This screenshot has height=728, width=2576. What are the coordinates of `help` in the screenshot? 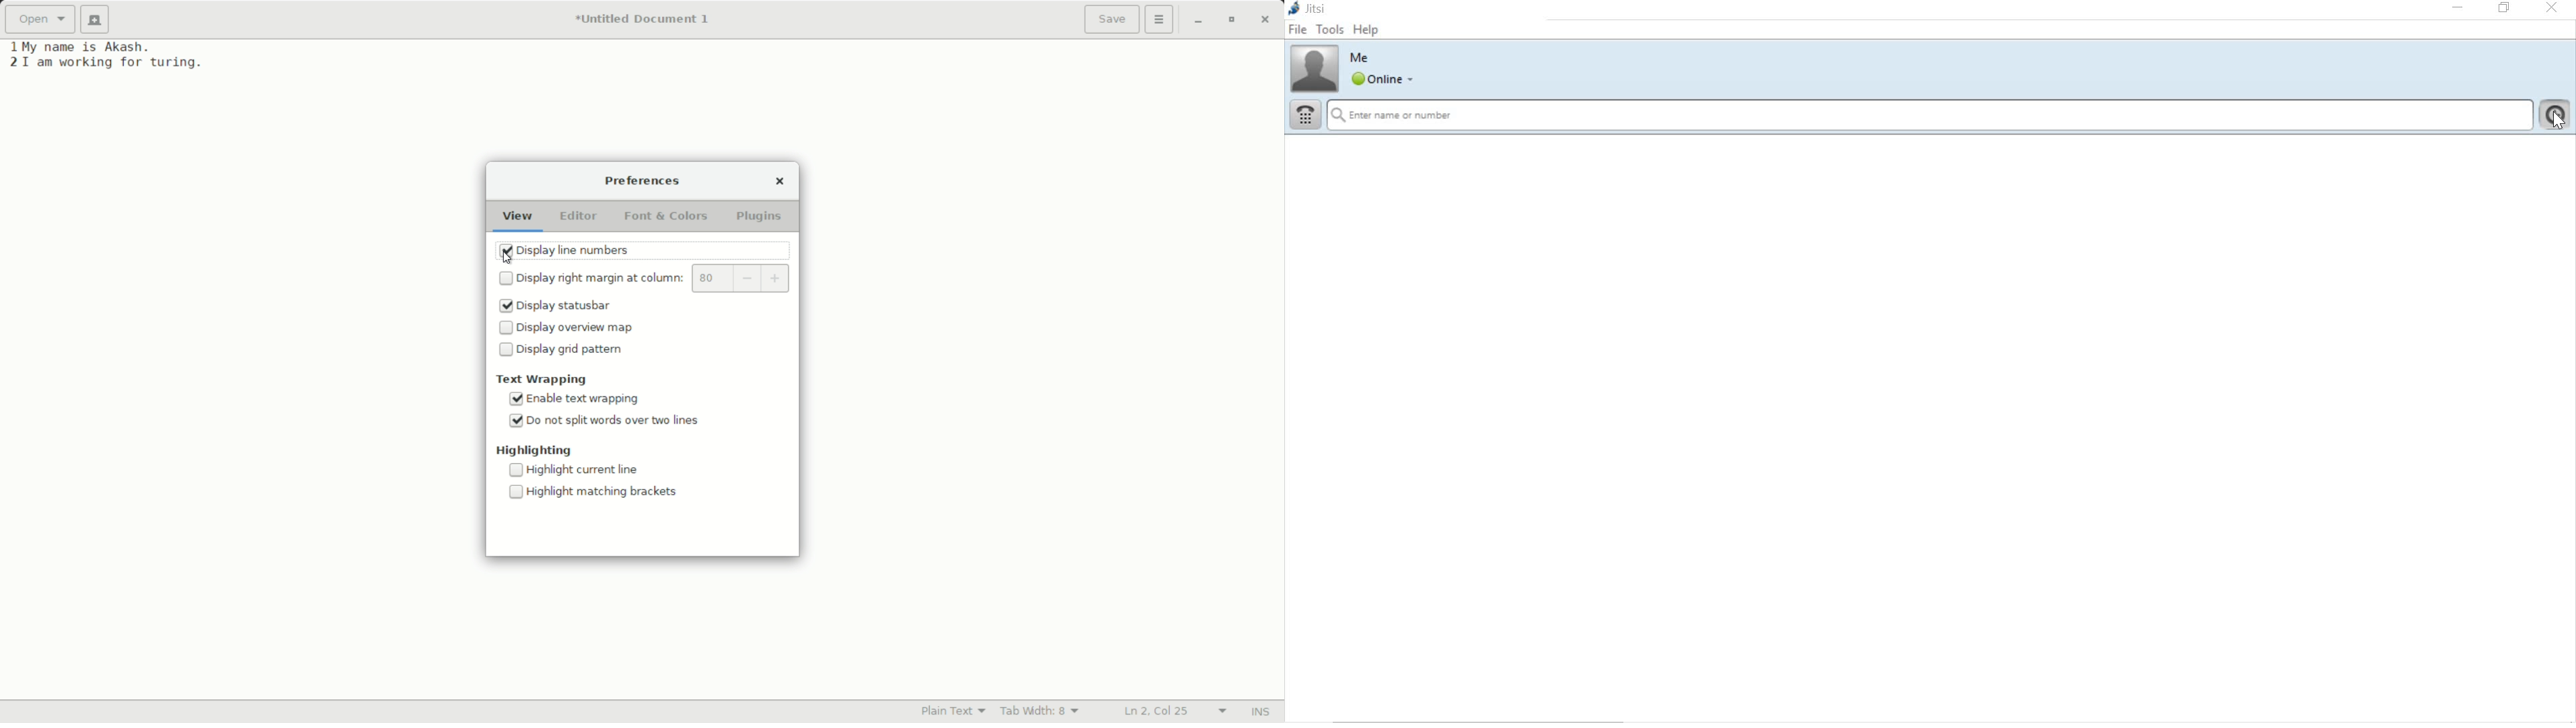 It's located at (1368, 32).